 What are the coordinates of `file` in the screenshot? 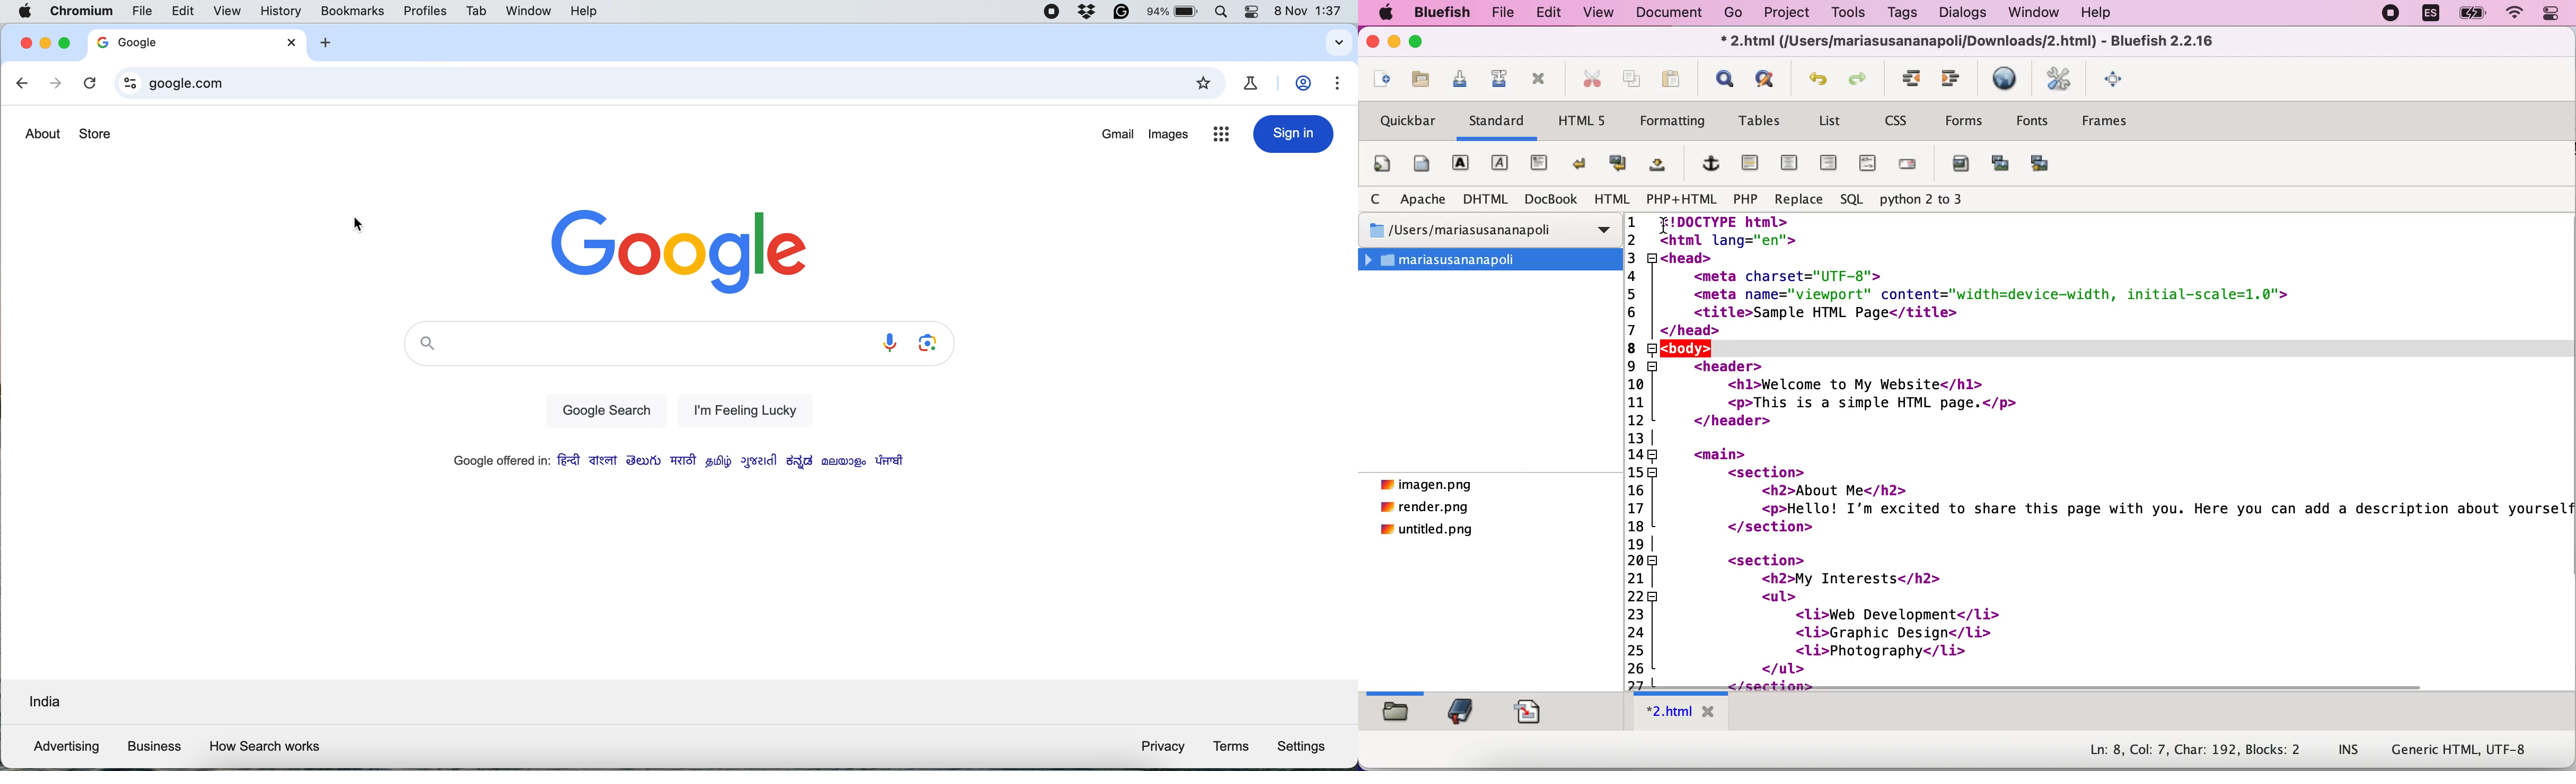 It's located at (1502, 12).